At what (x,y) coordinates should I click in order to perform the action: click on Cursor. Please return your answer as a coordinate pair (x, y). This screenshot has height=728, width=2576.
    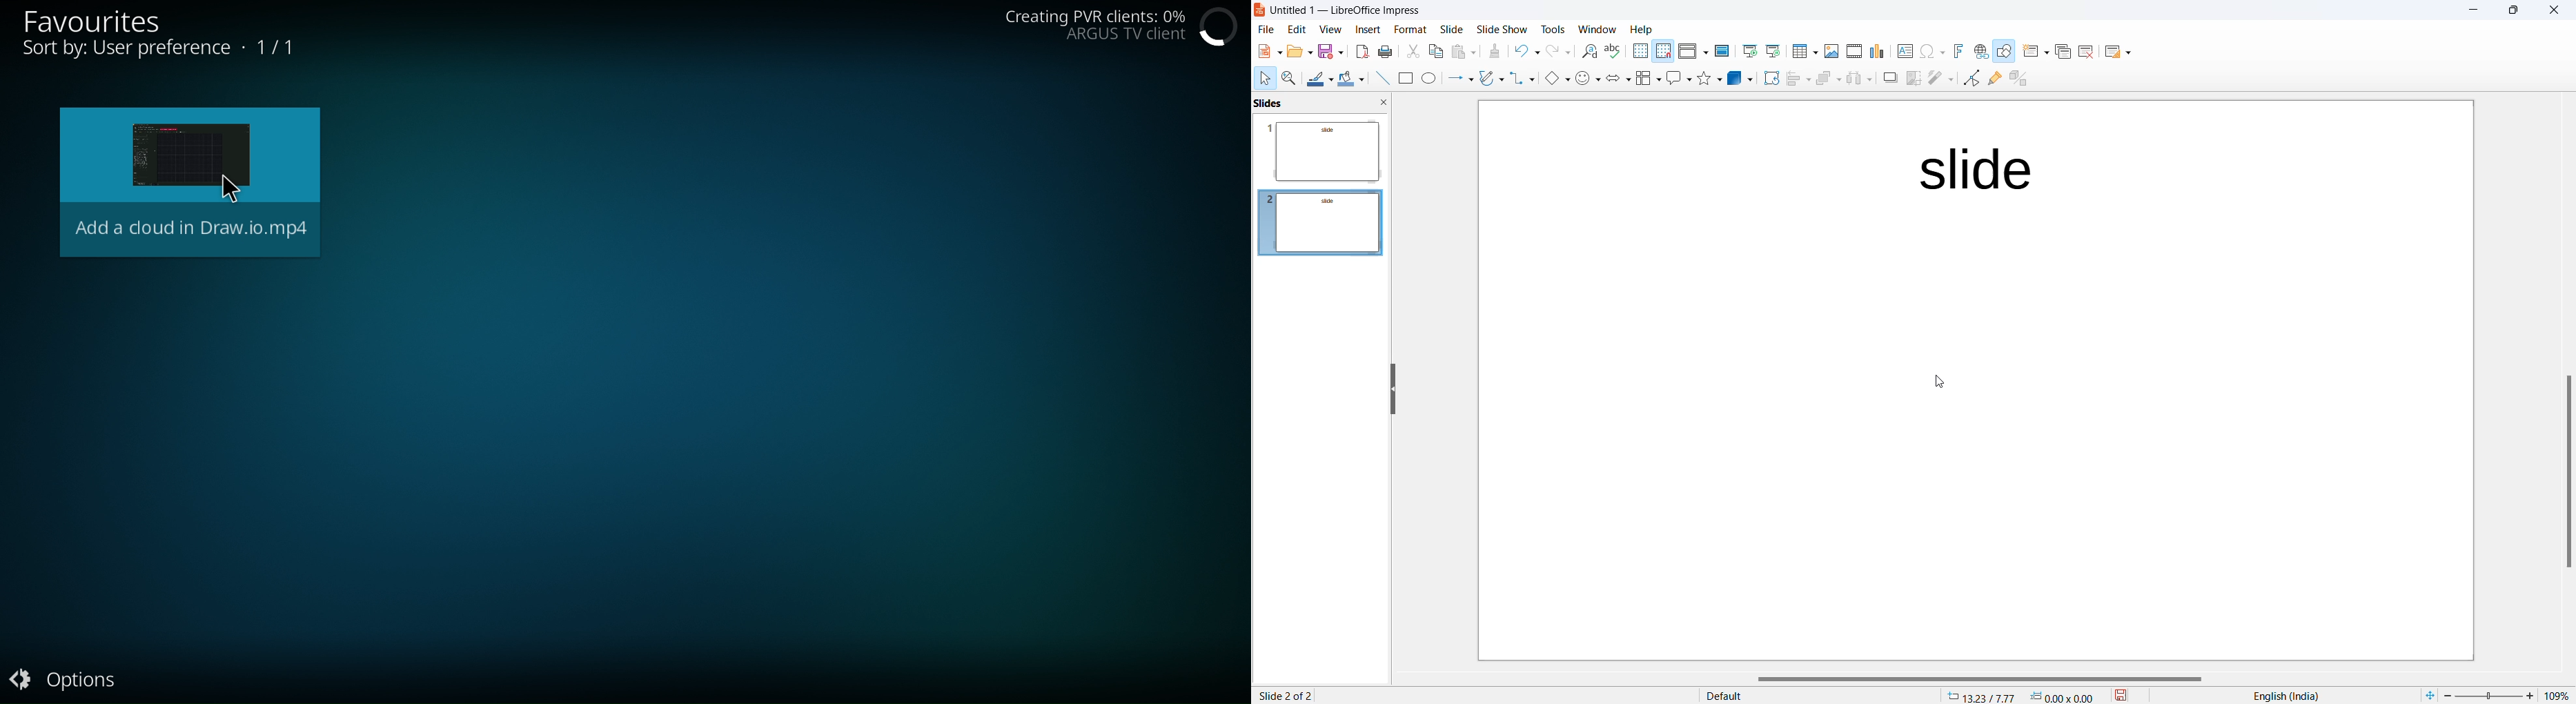
    Looking at the image, I should click on (1265, 78).